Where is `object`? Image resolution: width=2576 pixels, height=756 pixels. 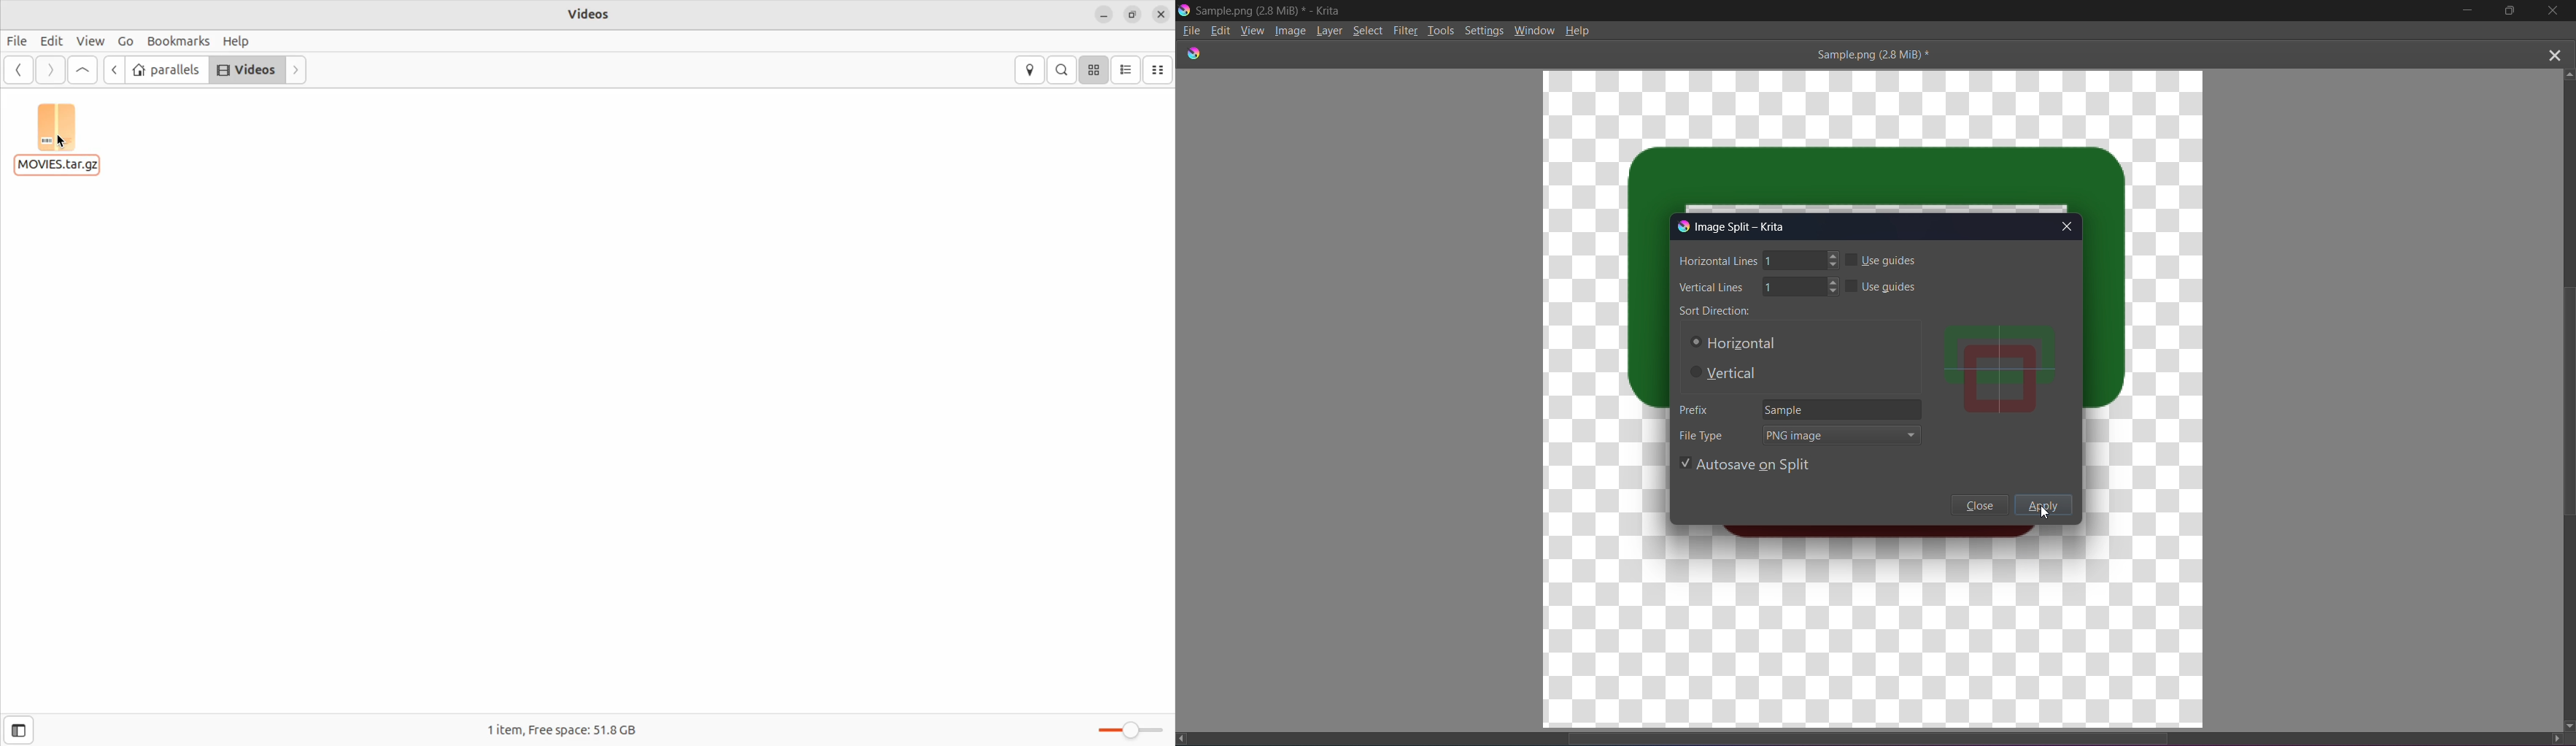
object is located at coordinates (2000, 371).